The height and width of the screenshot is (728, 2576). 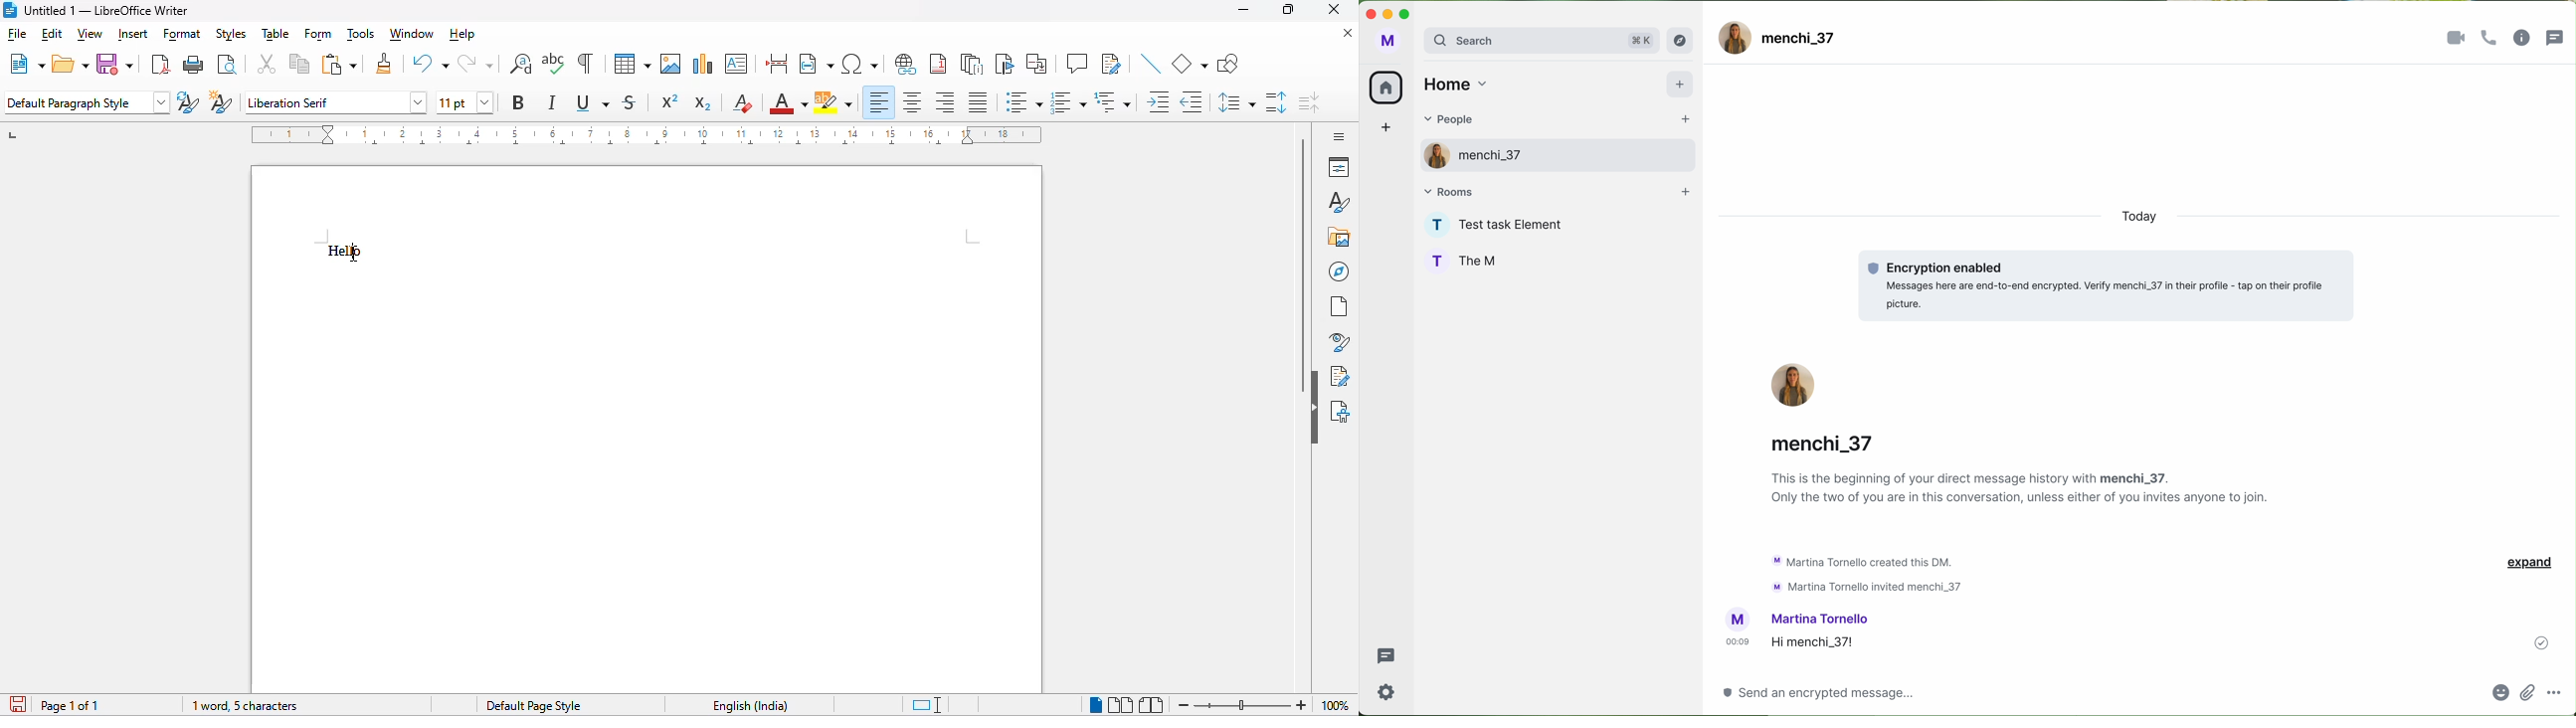 What do you see at coordinates (1339, 203) in the screenshot?
I see `styles` at bounding box center [1339, 203].